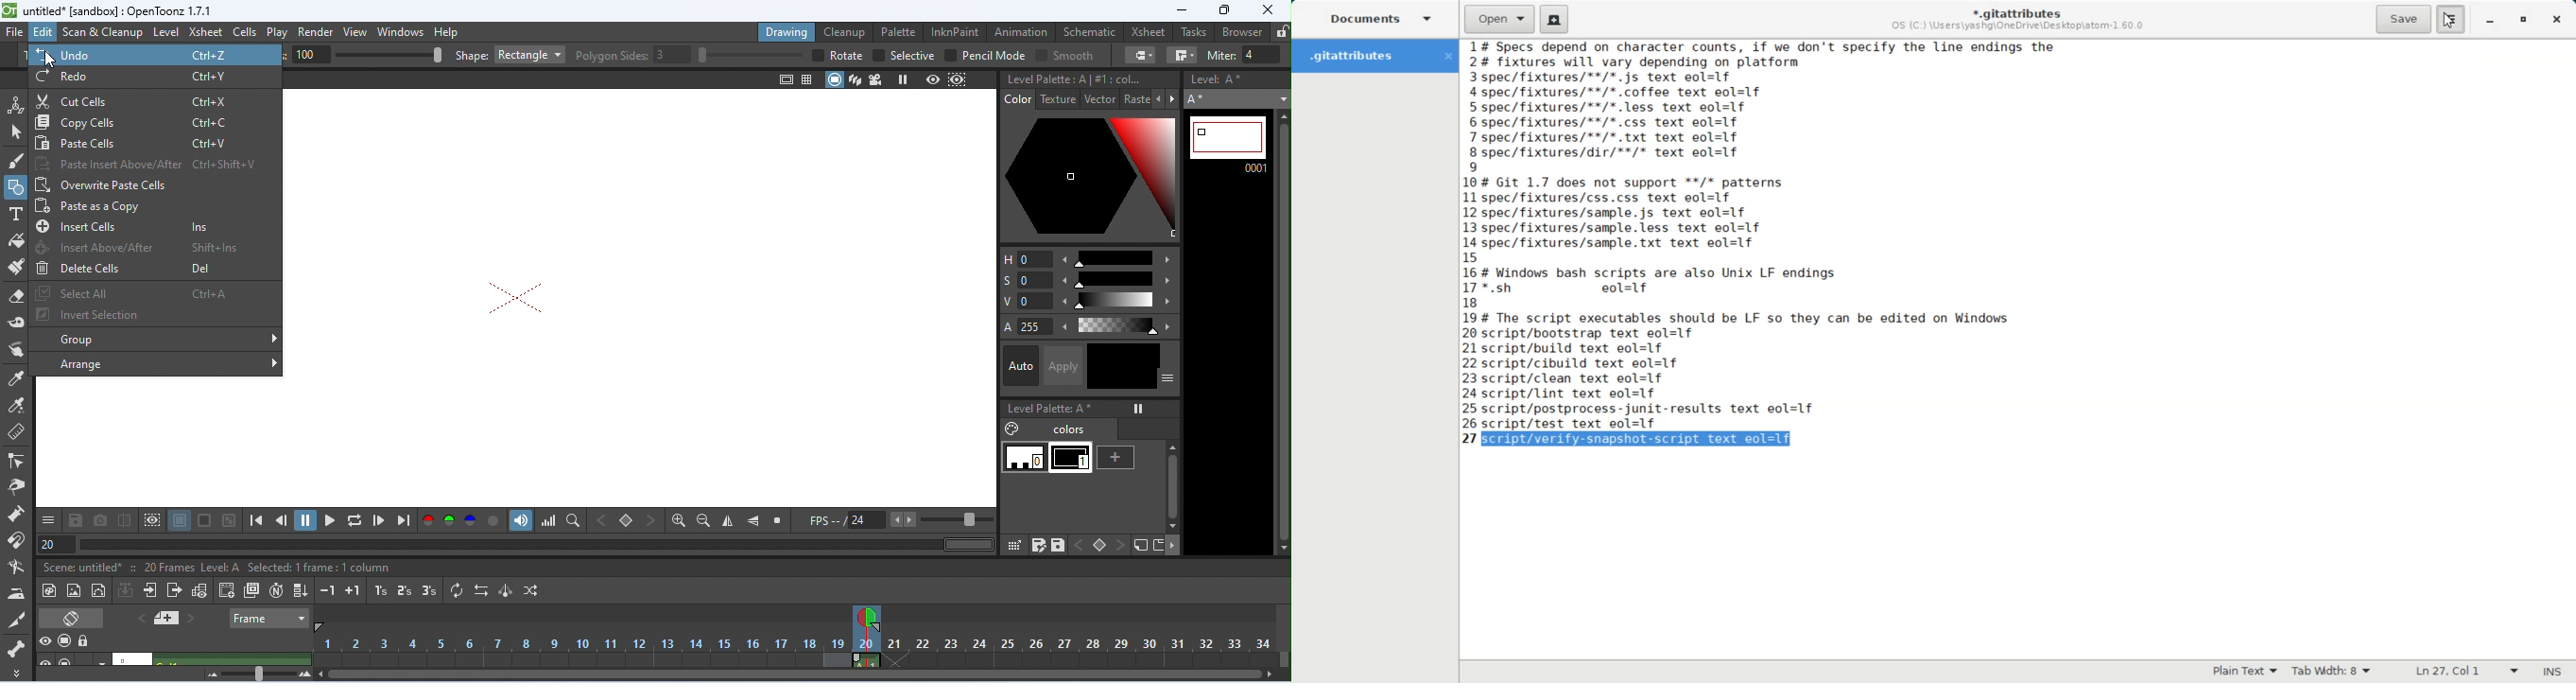 The height and width of the screenshot is (700, 2576). What do you see at coordinates (955, 31) in the screenshot?
I see `inkpaint` at bounding box center [955, 31].